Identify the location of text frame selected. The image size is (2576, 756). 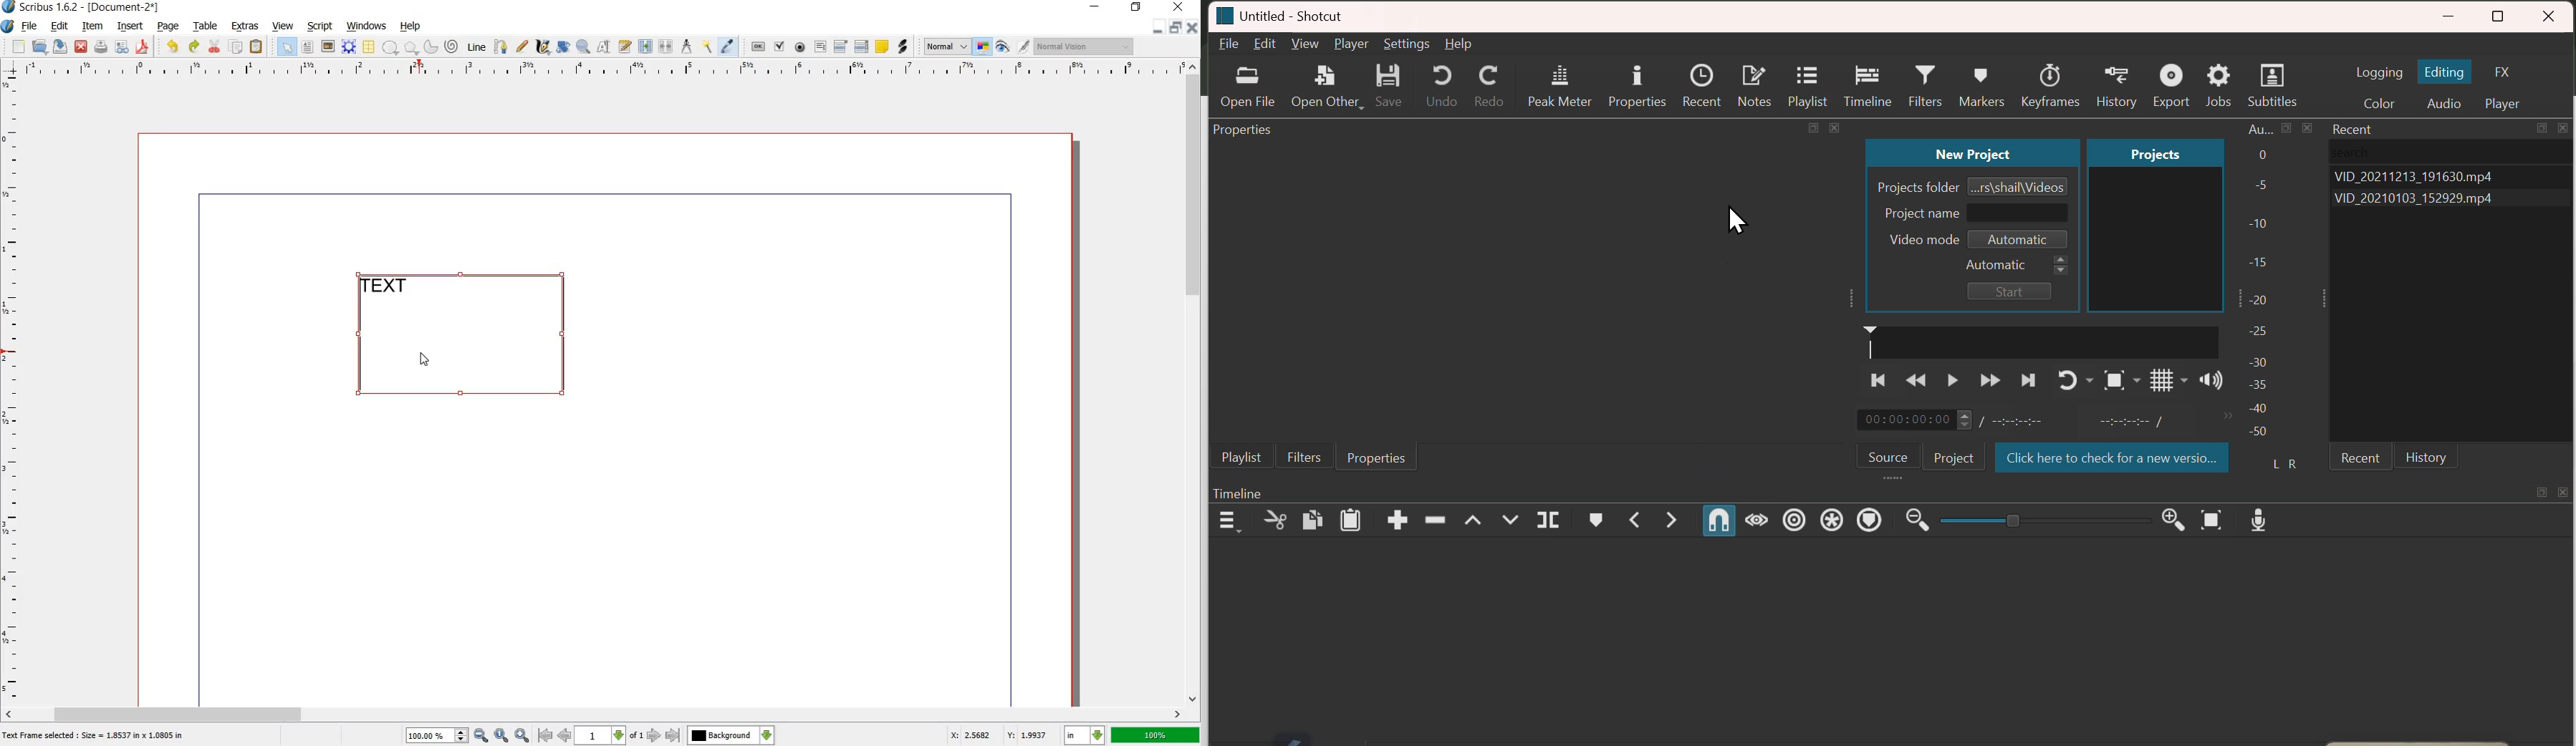
(473, 334).